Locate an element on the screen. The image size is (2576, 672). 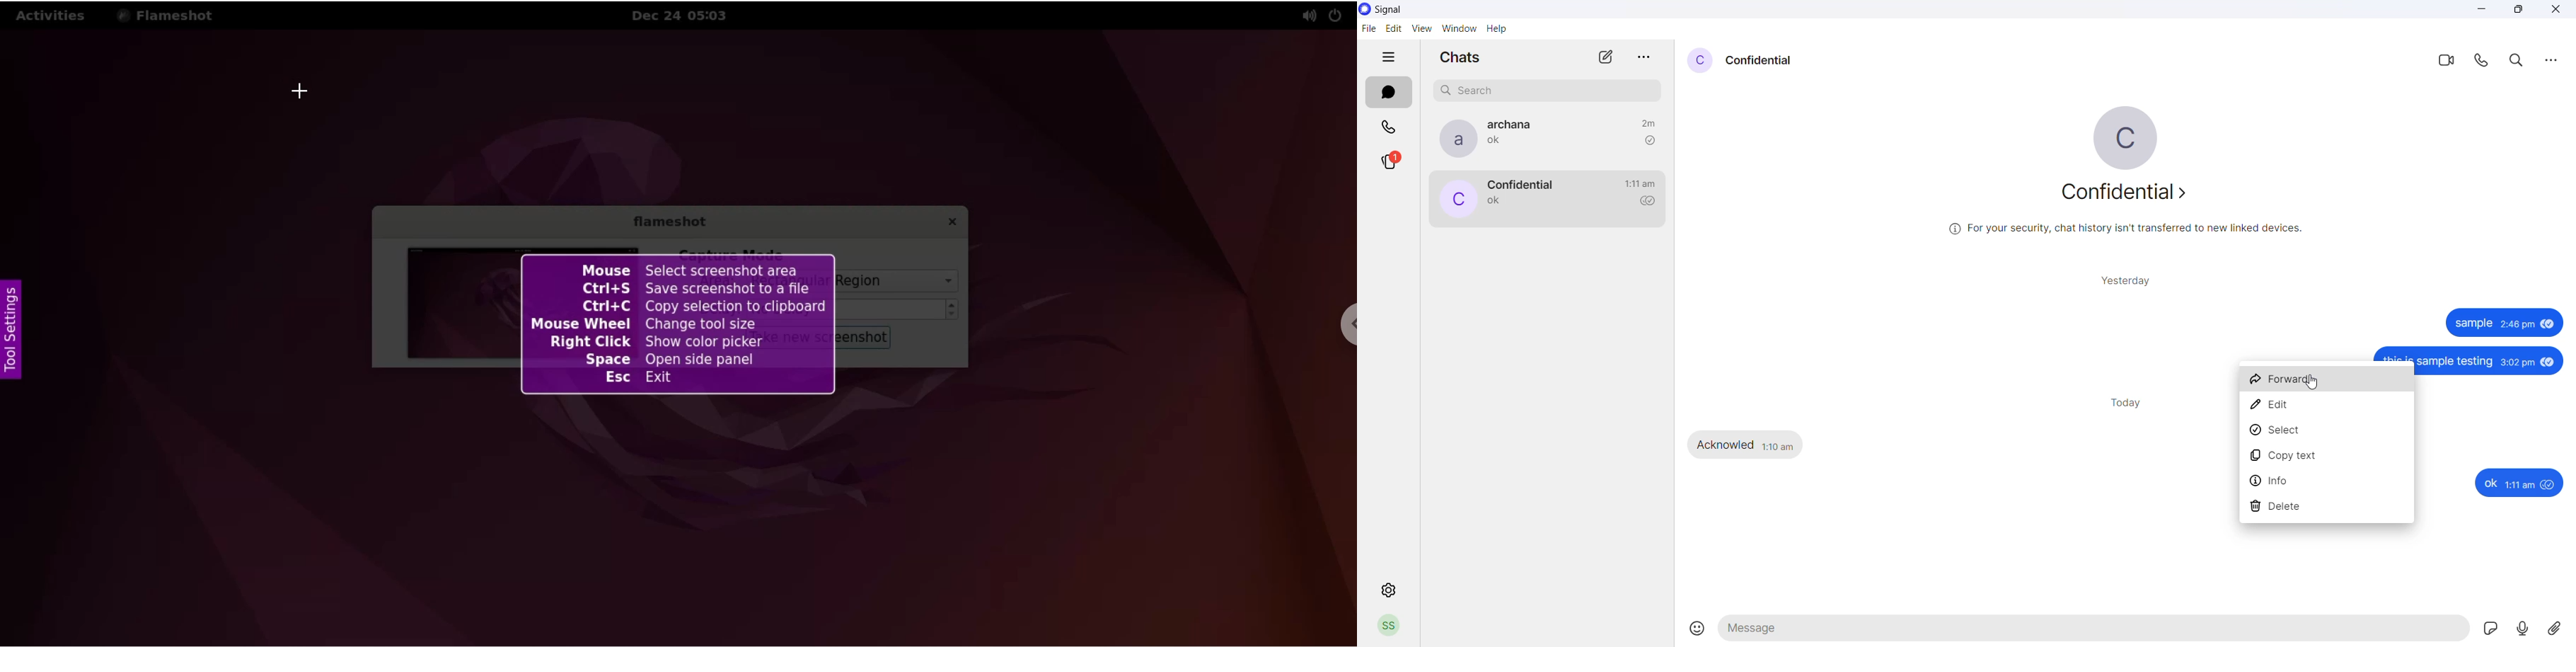
calls is located at coordinates (1391, 125).